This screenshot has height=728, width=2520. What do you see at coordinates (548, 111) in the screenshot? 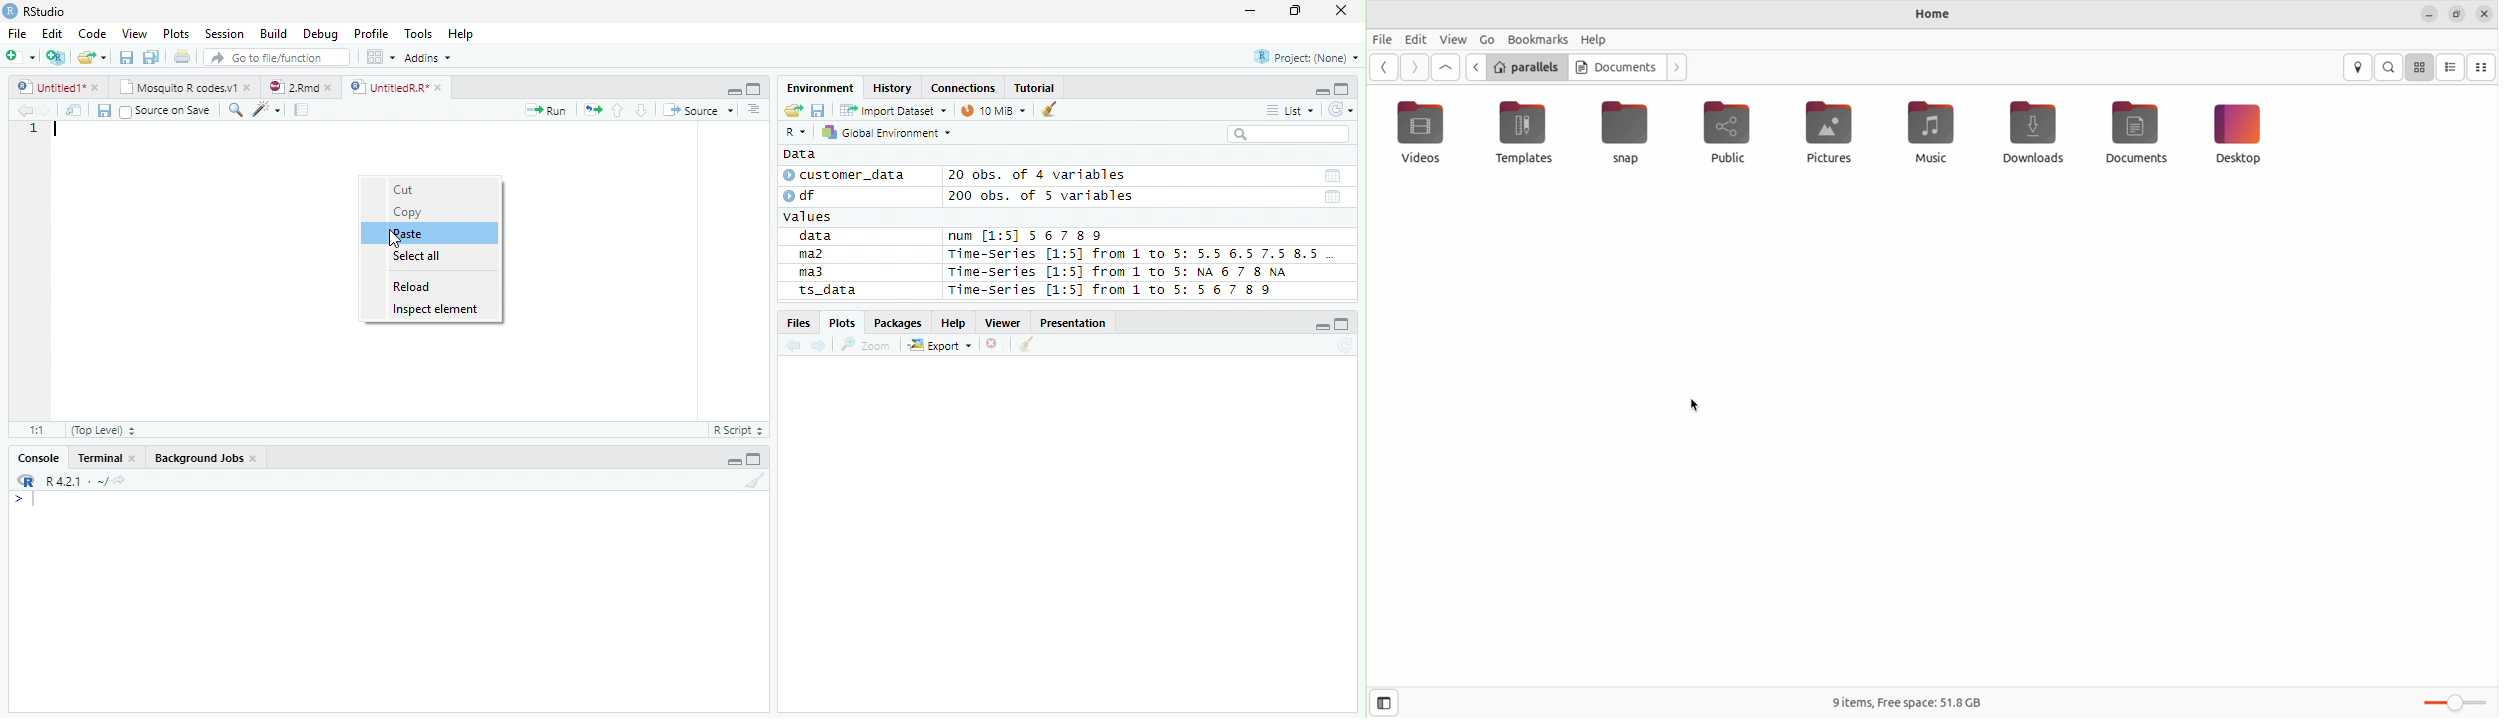
I see `Run` at bounding box center [548, 111].